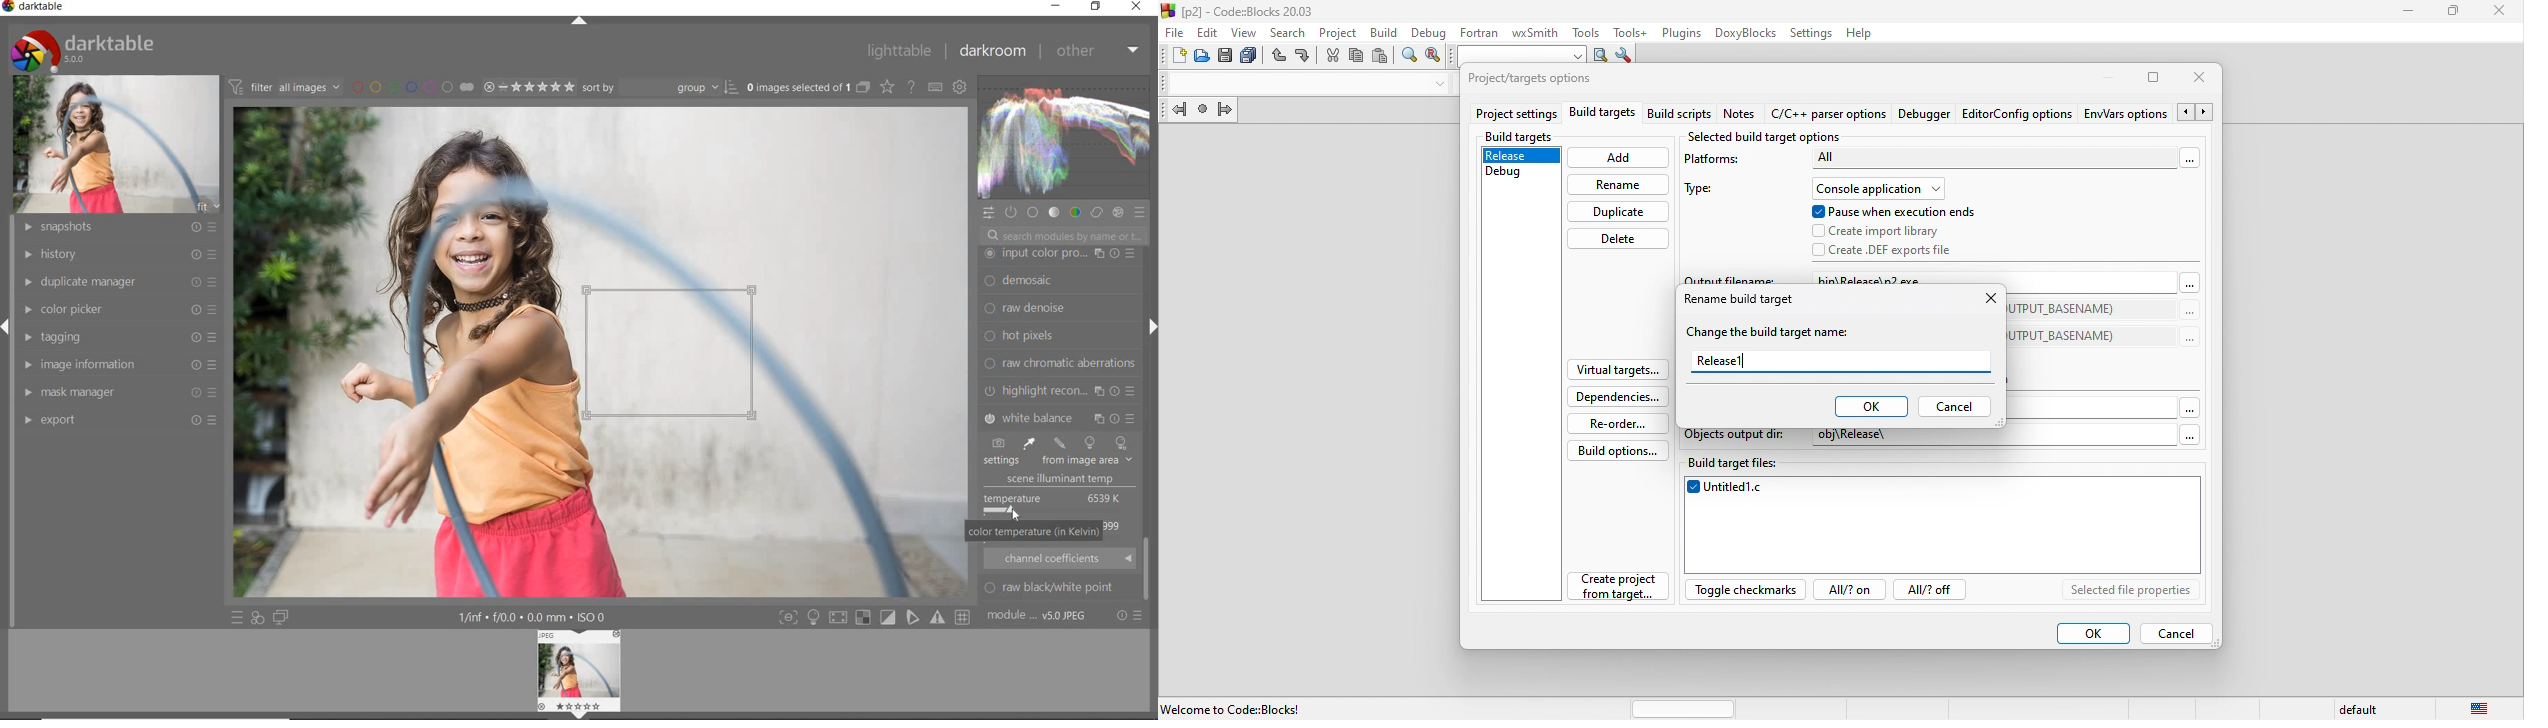  What do you see at coordinates (1061, 417) in the screenshot?
I see `split toning` at bounding box center [1061, 417].